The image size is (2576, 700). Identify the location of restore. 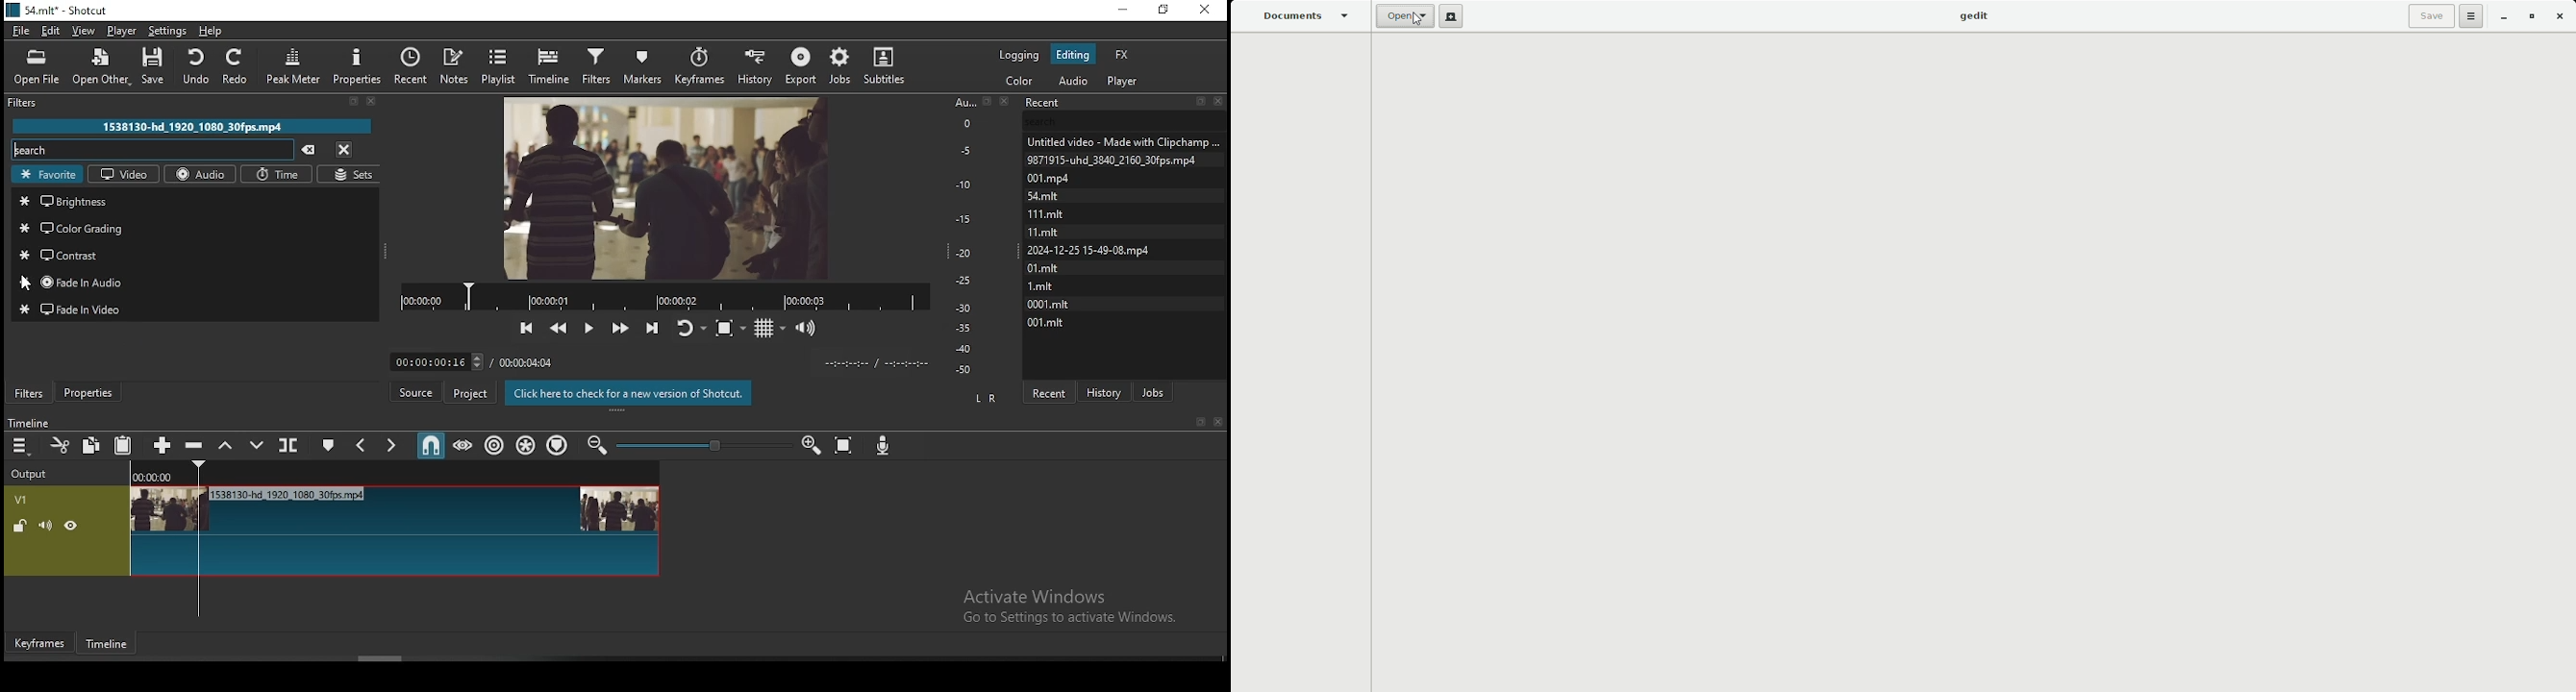
(1163, 11).